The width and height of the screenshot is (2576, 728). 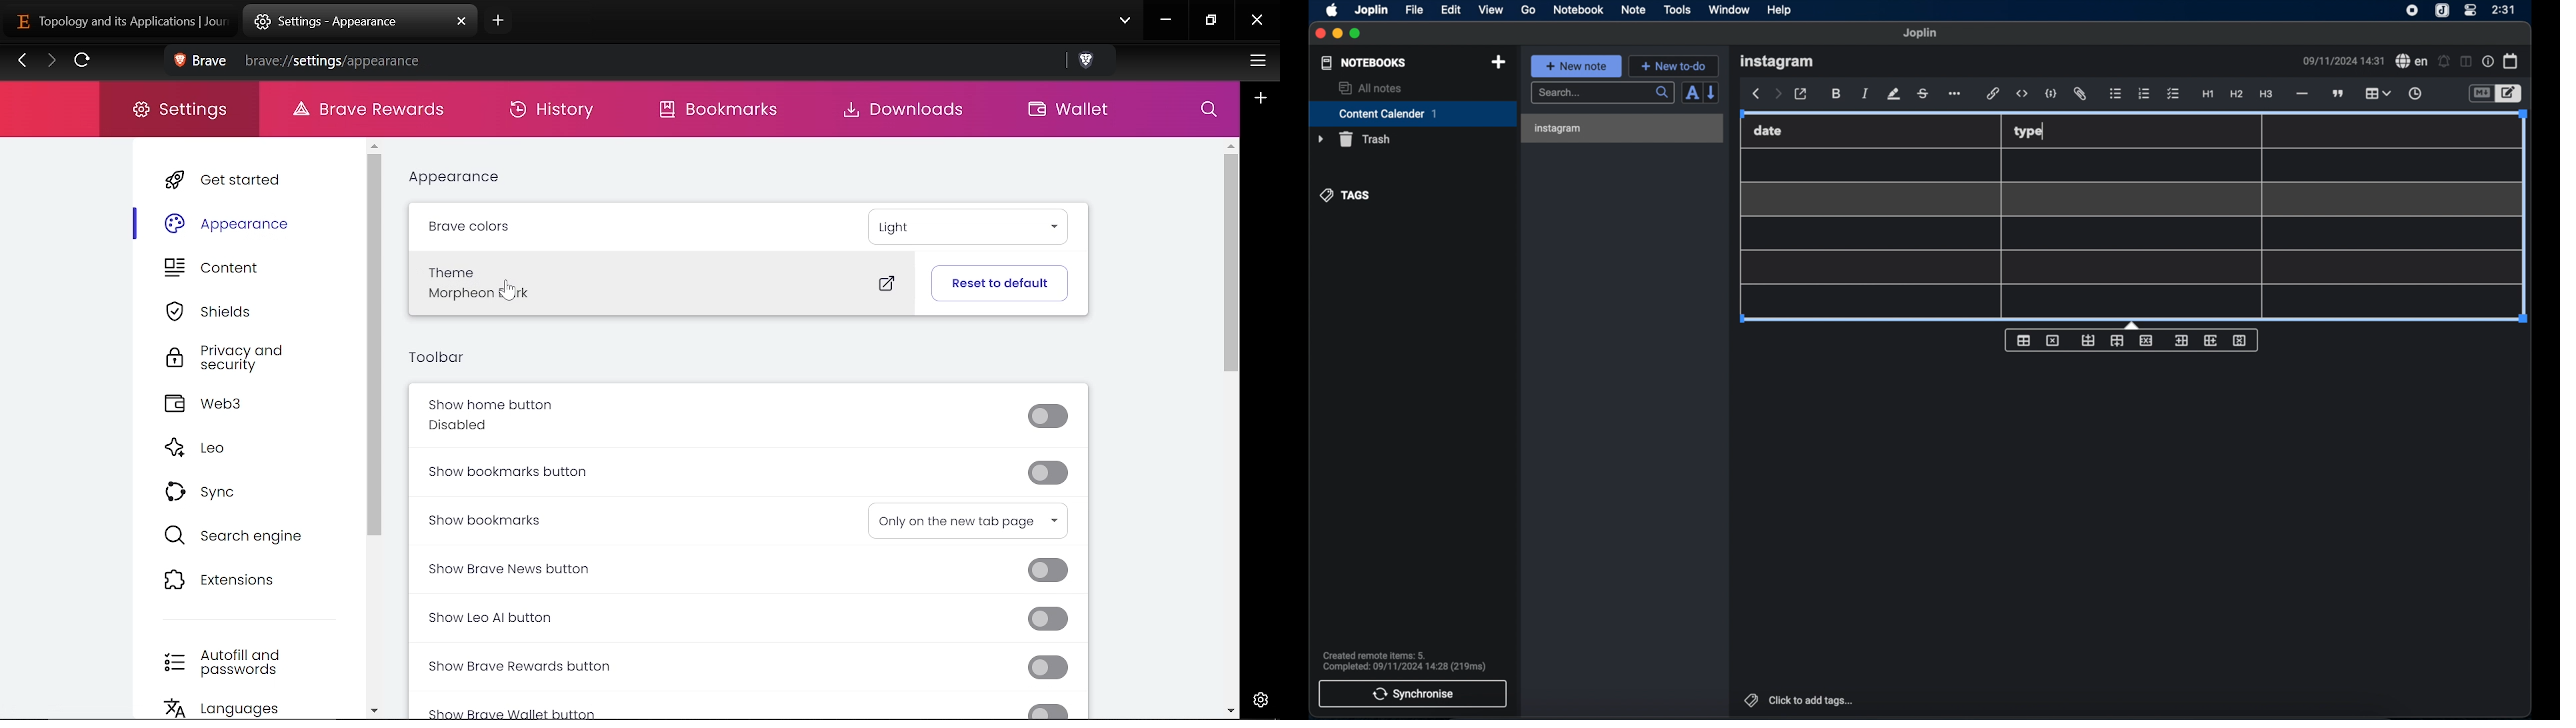 I want to click on toggle editor, so click(x=2511, y=92).